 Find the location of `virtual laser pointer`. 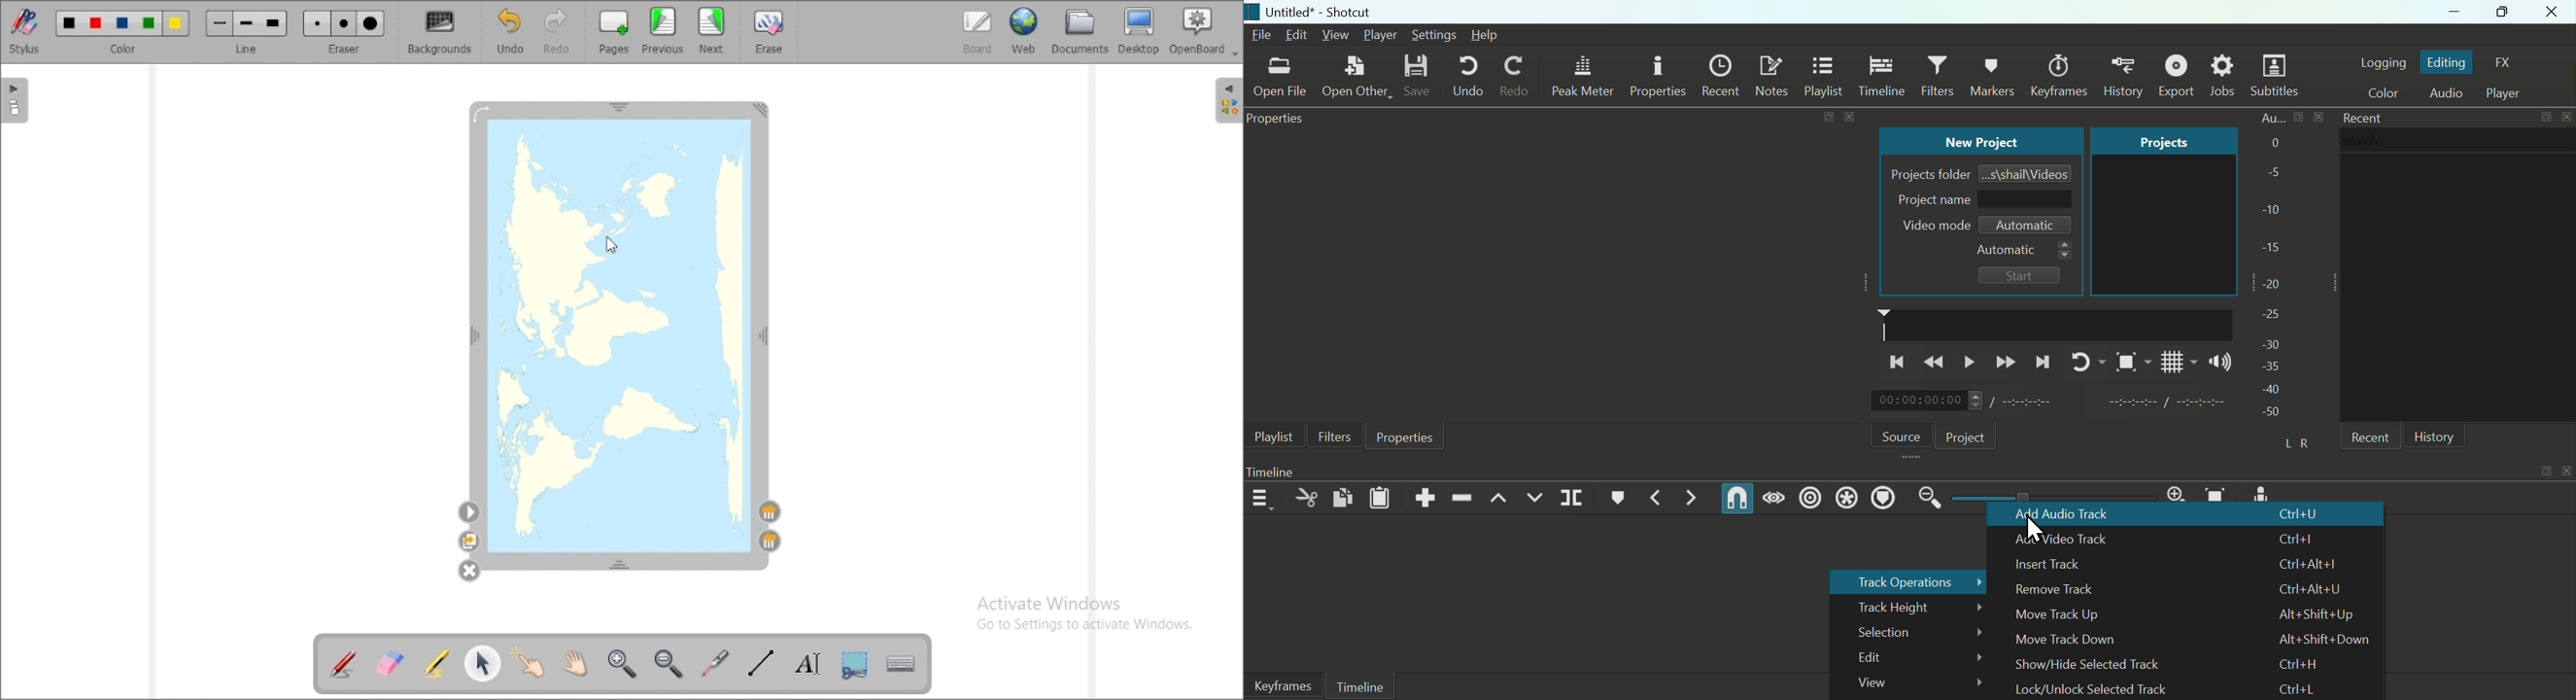

virtual laser pointer is located at coordinates (716, 664).